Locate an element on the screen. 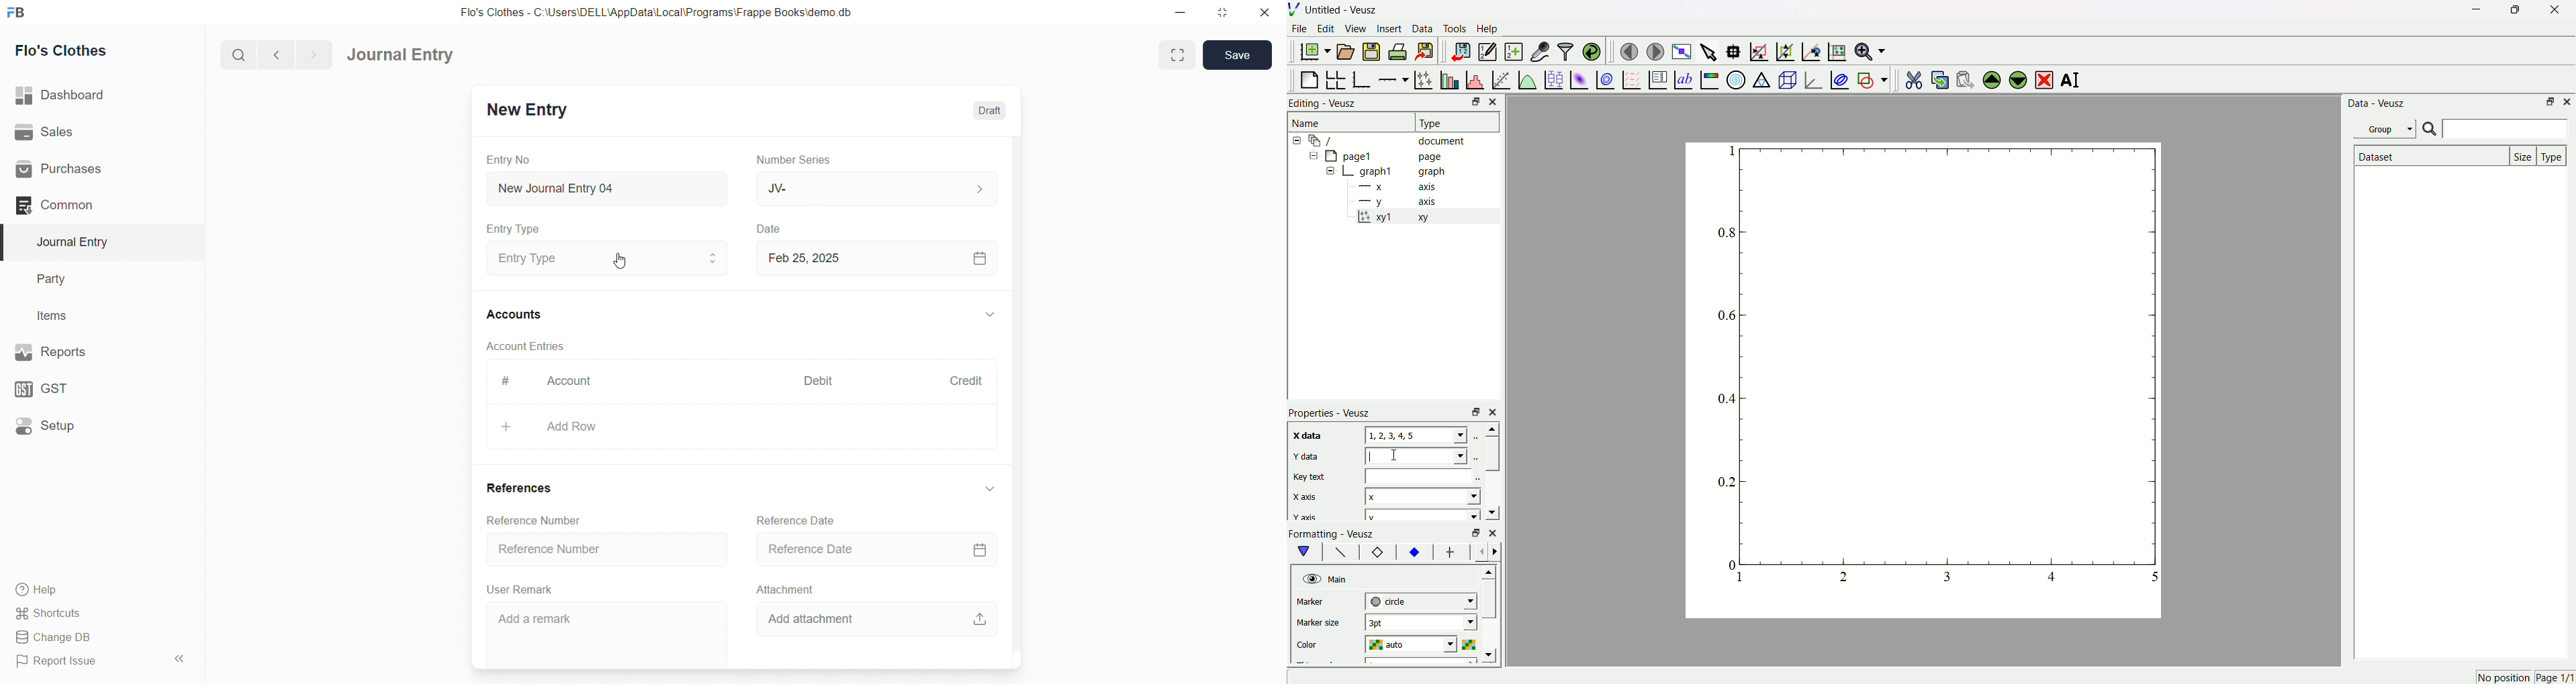 Image resolution: width=2576 pixels, height=700 pixels. close is located at coordinates (1264, 12).